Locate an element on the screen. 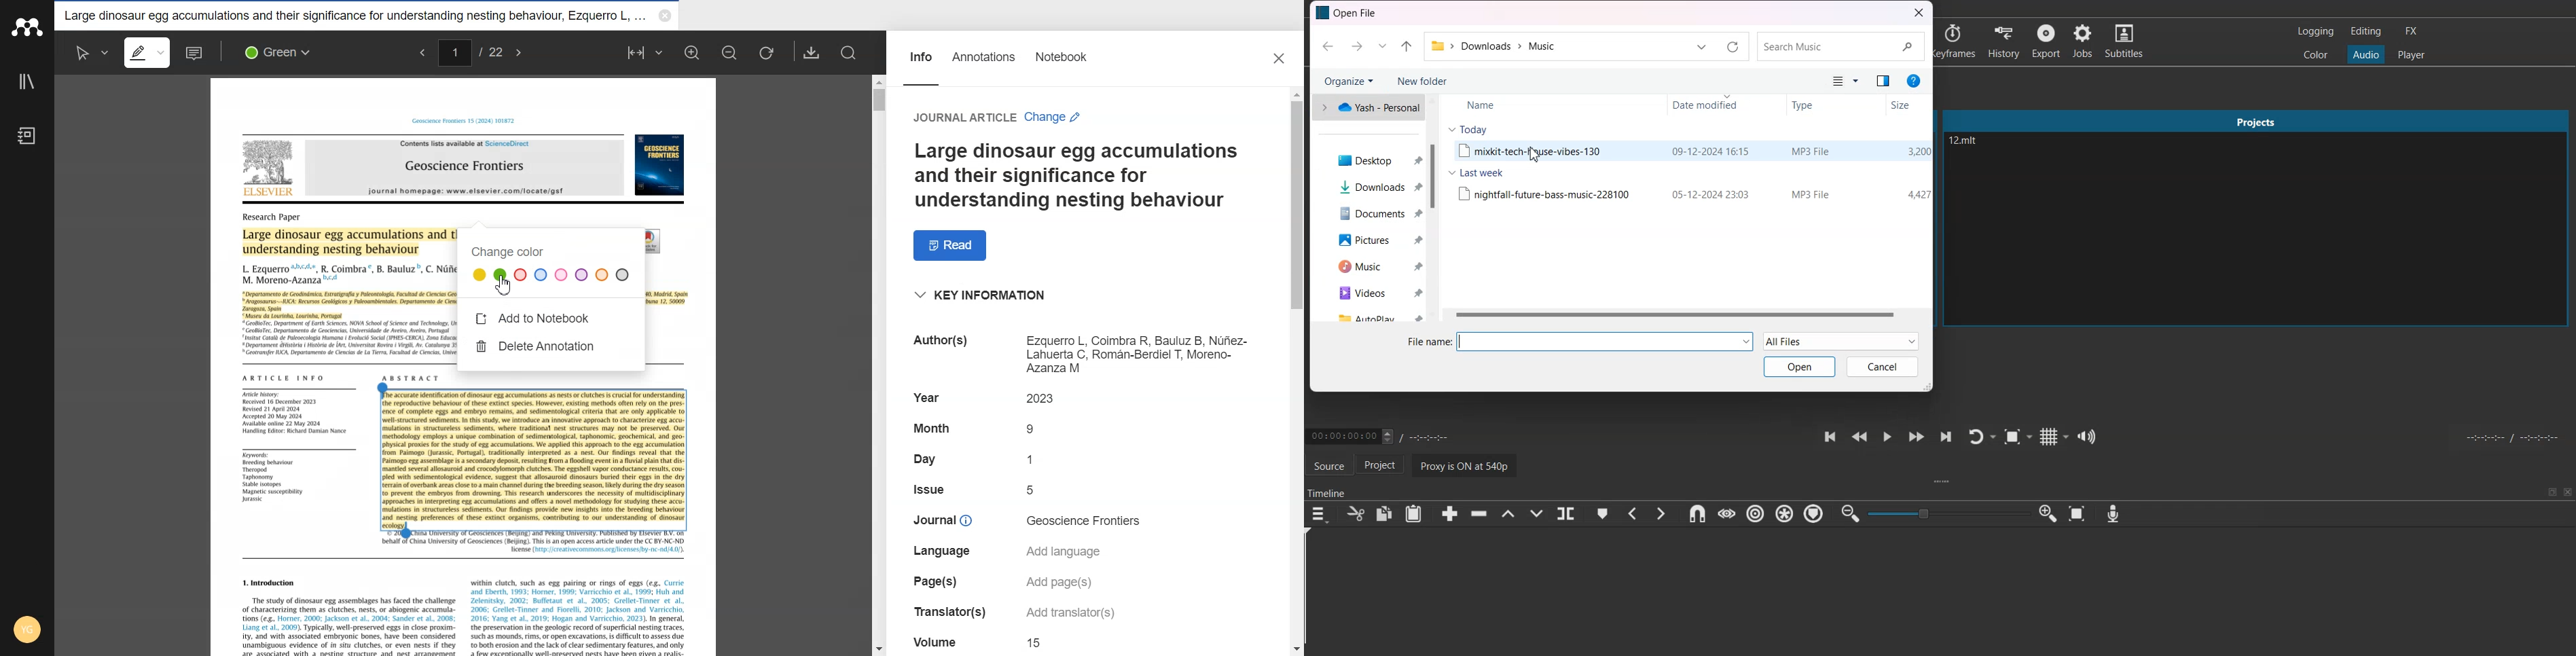 This screenshot has width=2576, height=672. Fit to width is located at coordinates (645, 52).